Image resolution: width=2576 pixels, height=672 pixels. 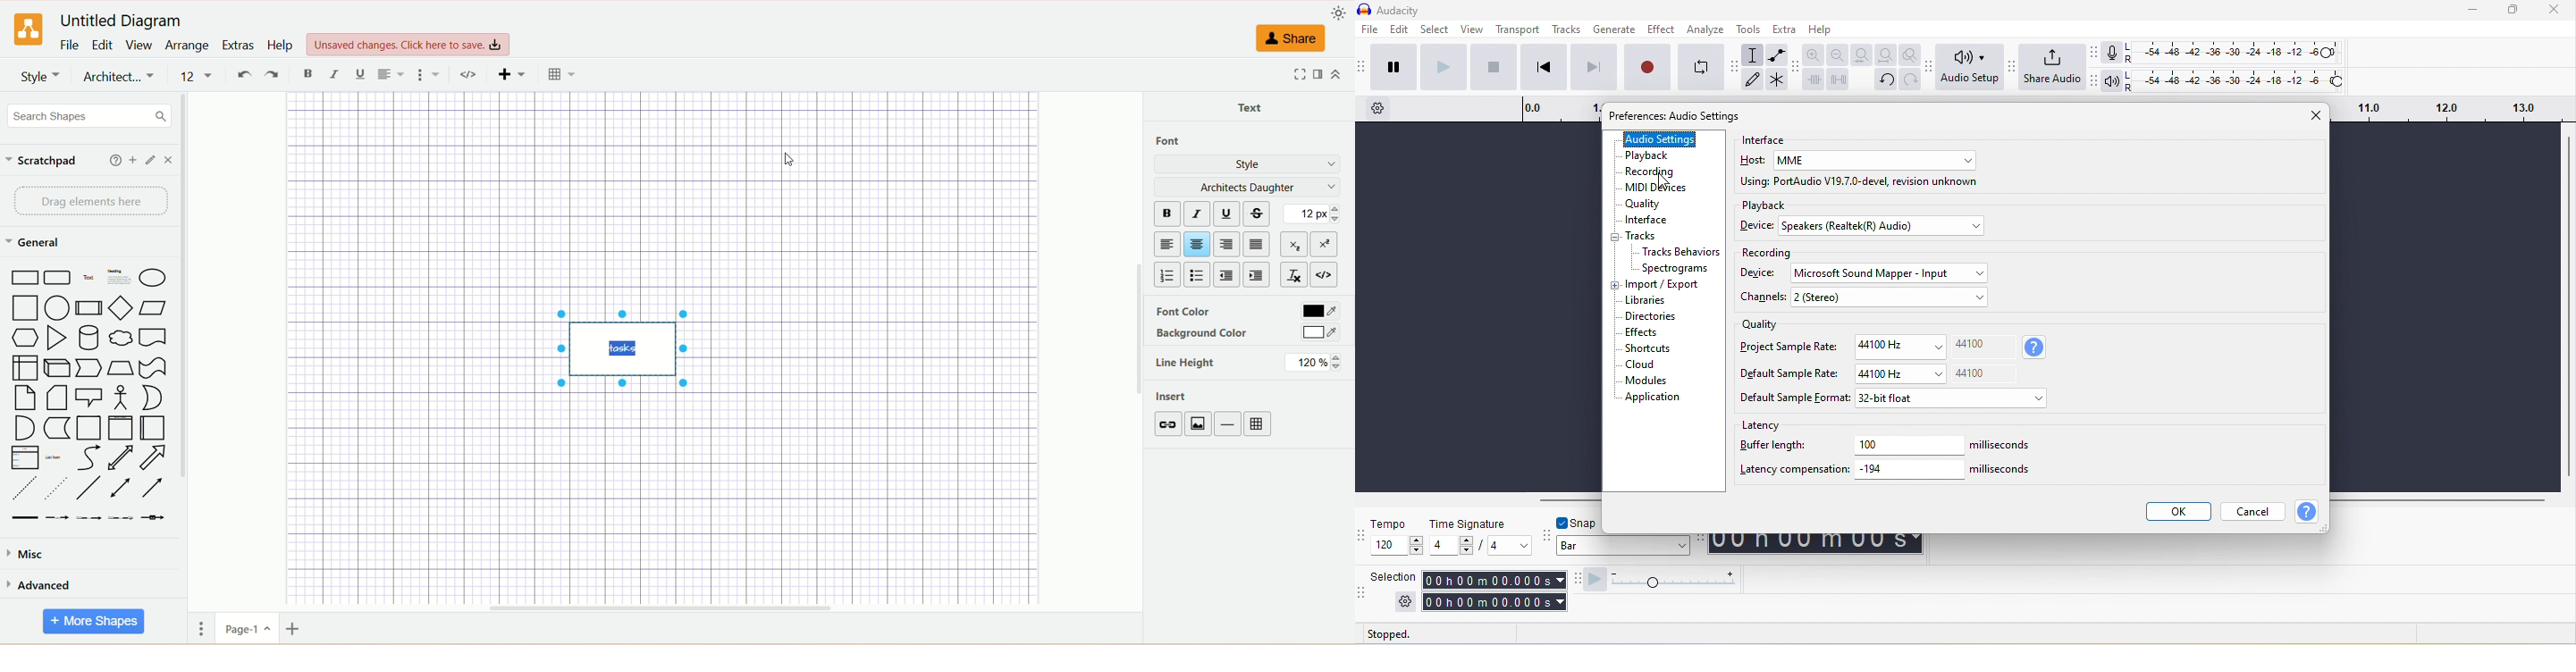 What do you see at coordinates (335, 75) in the screenshot?
I see `Italic` at bounding box center [335, 75].